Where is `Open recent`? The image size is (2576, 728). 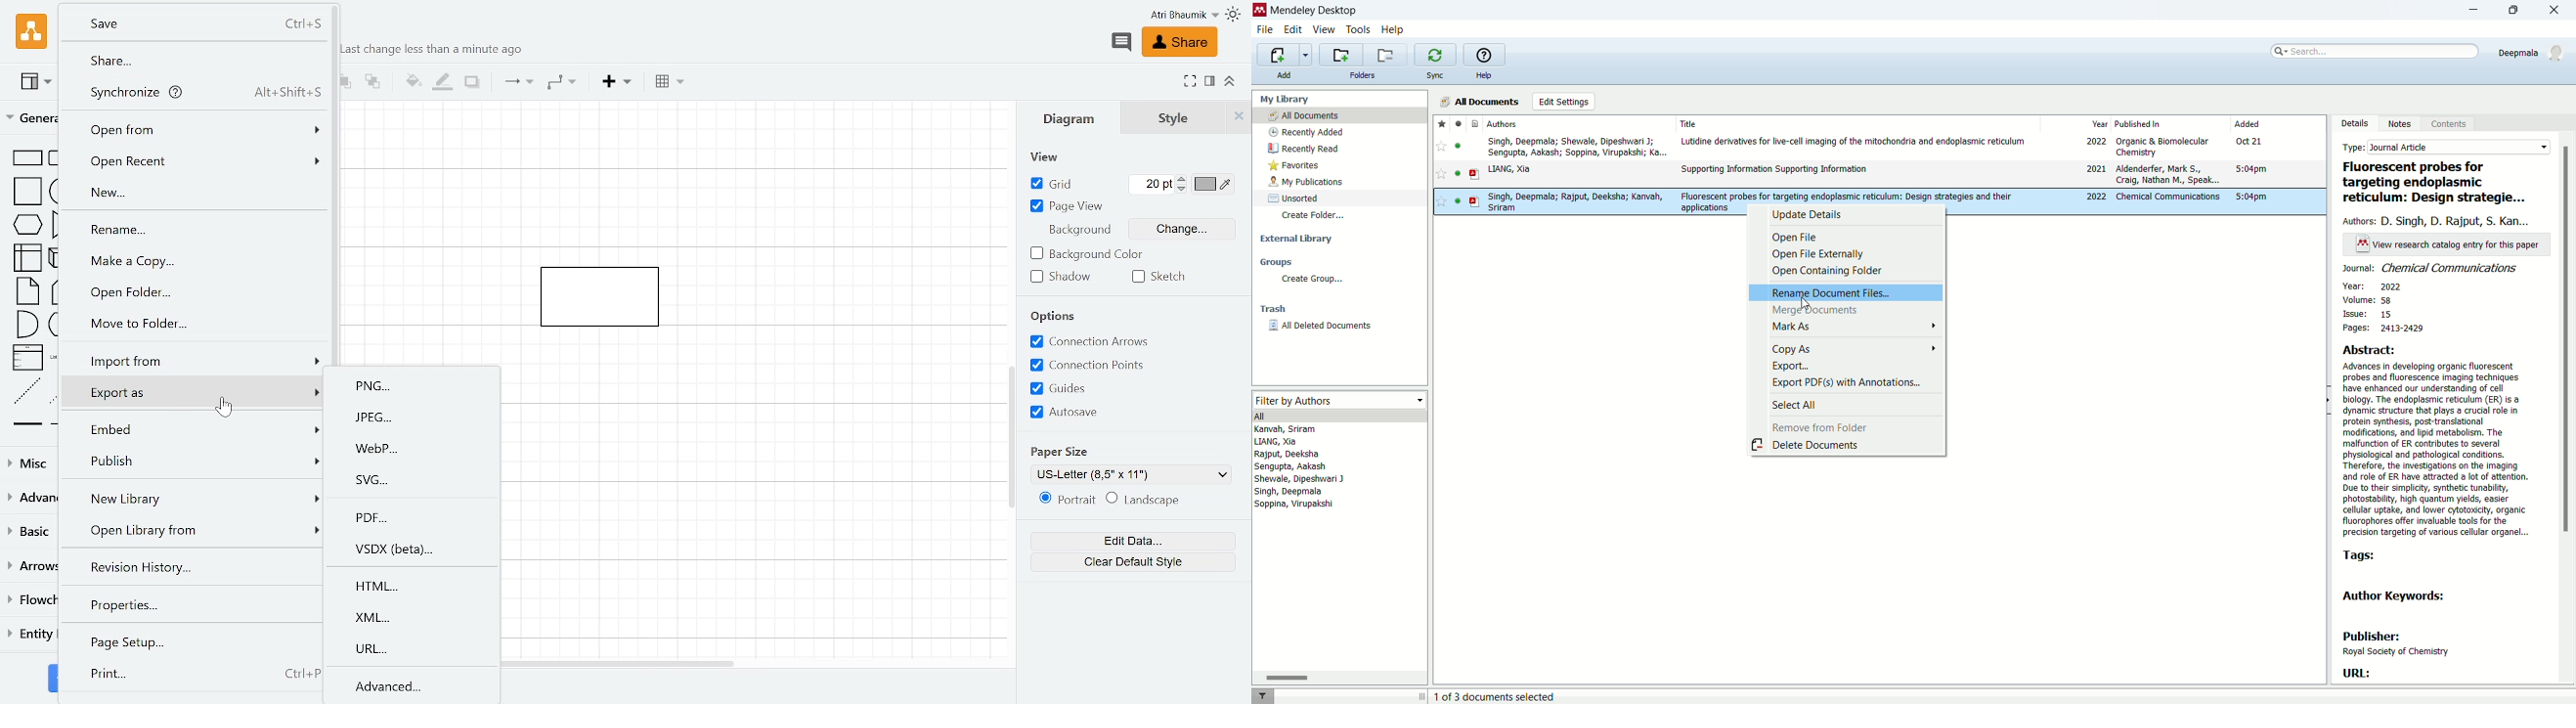
Open recent is located at coordinates (196, 162).